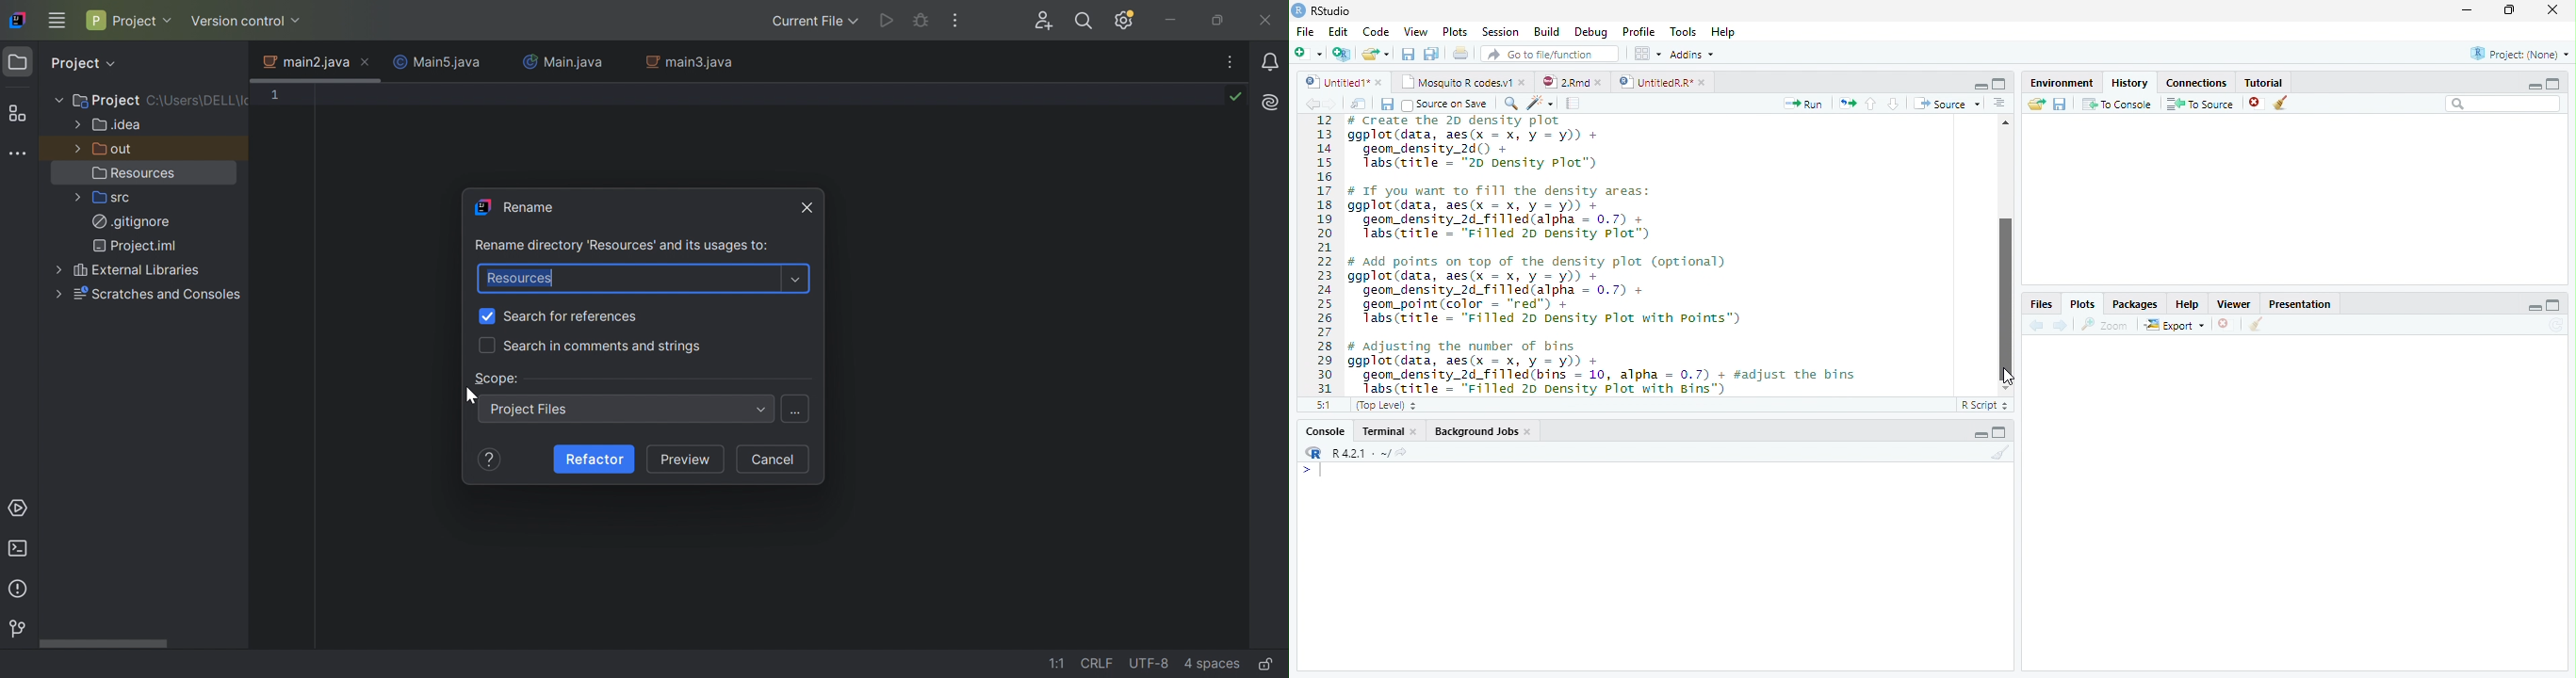 The height and width of the screenshot is (700, 2576). Describe the element at coordinates (1308, 104) in the screenshot. I see `back` at that location.